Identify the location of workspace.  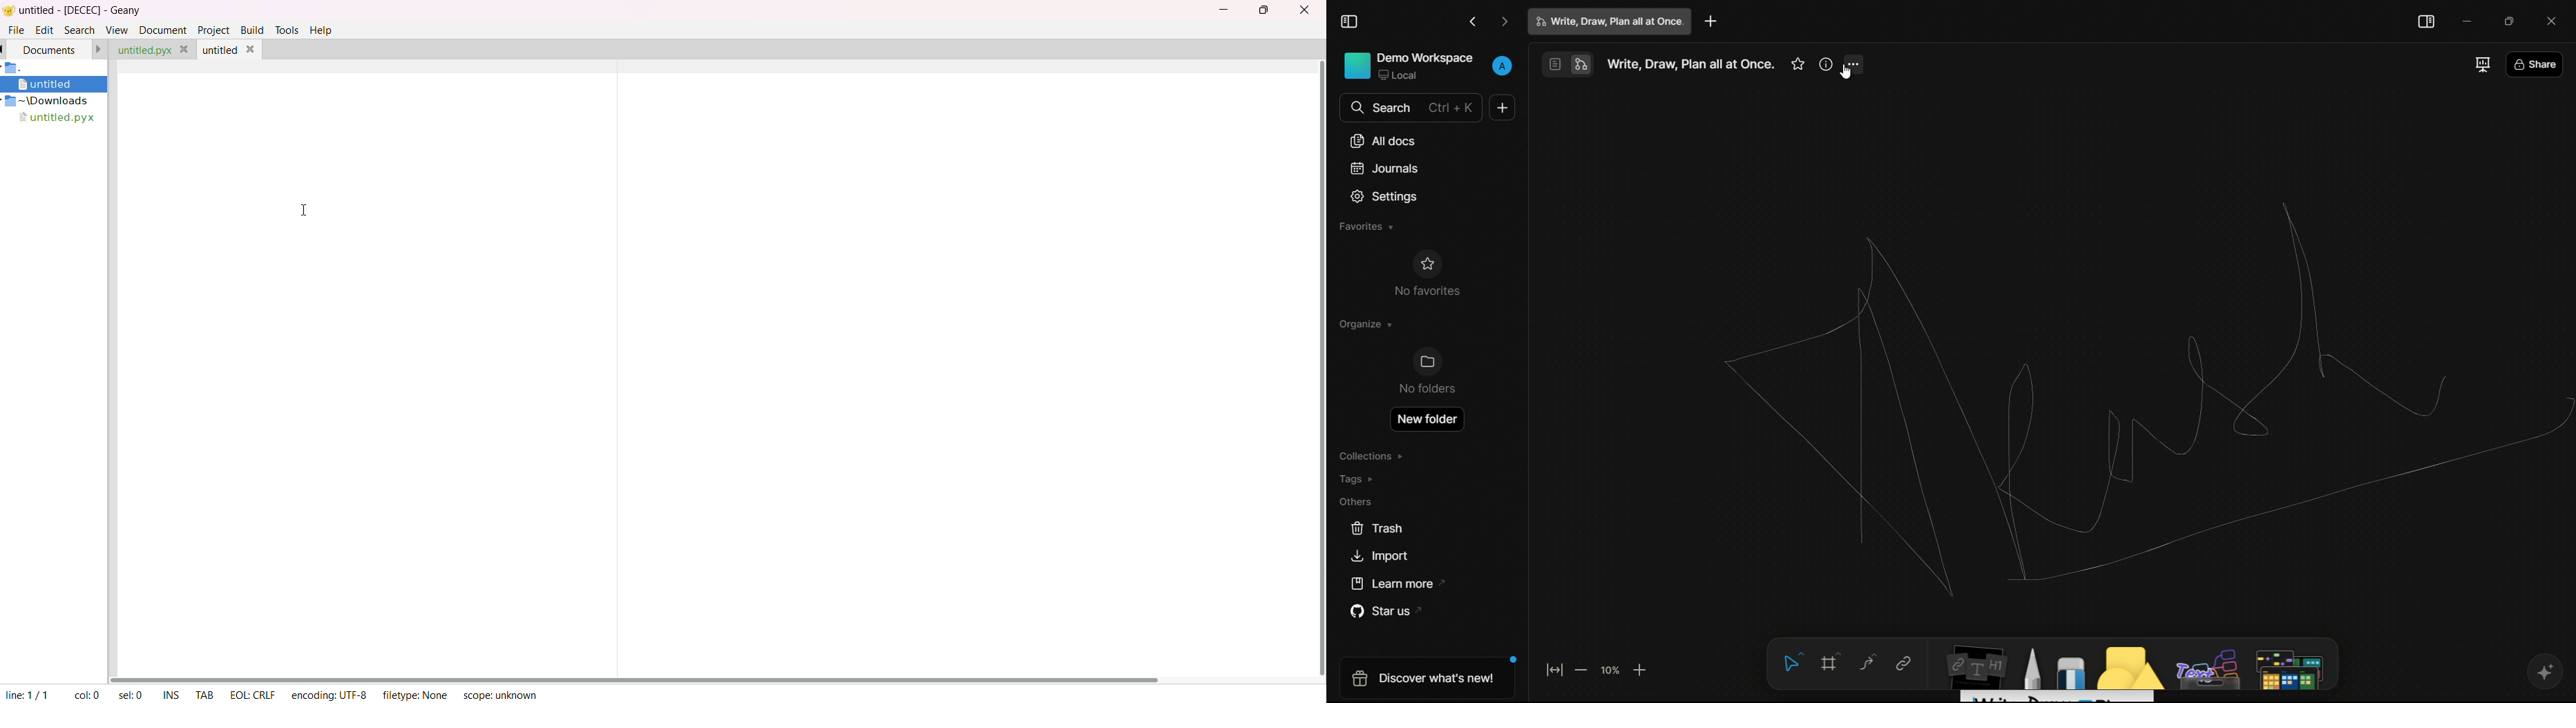
(2053, 365).